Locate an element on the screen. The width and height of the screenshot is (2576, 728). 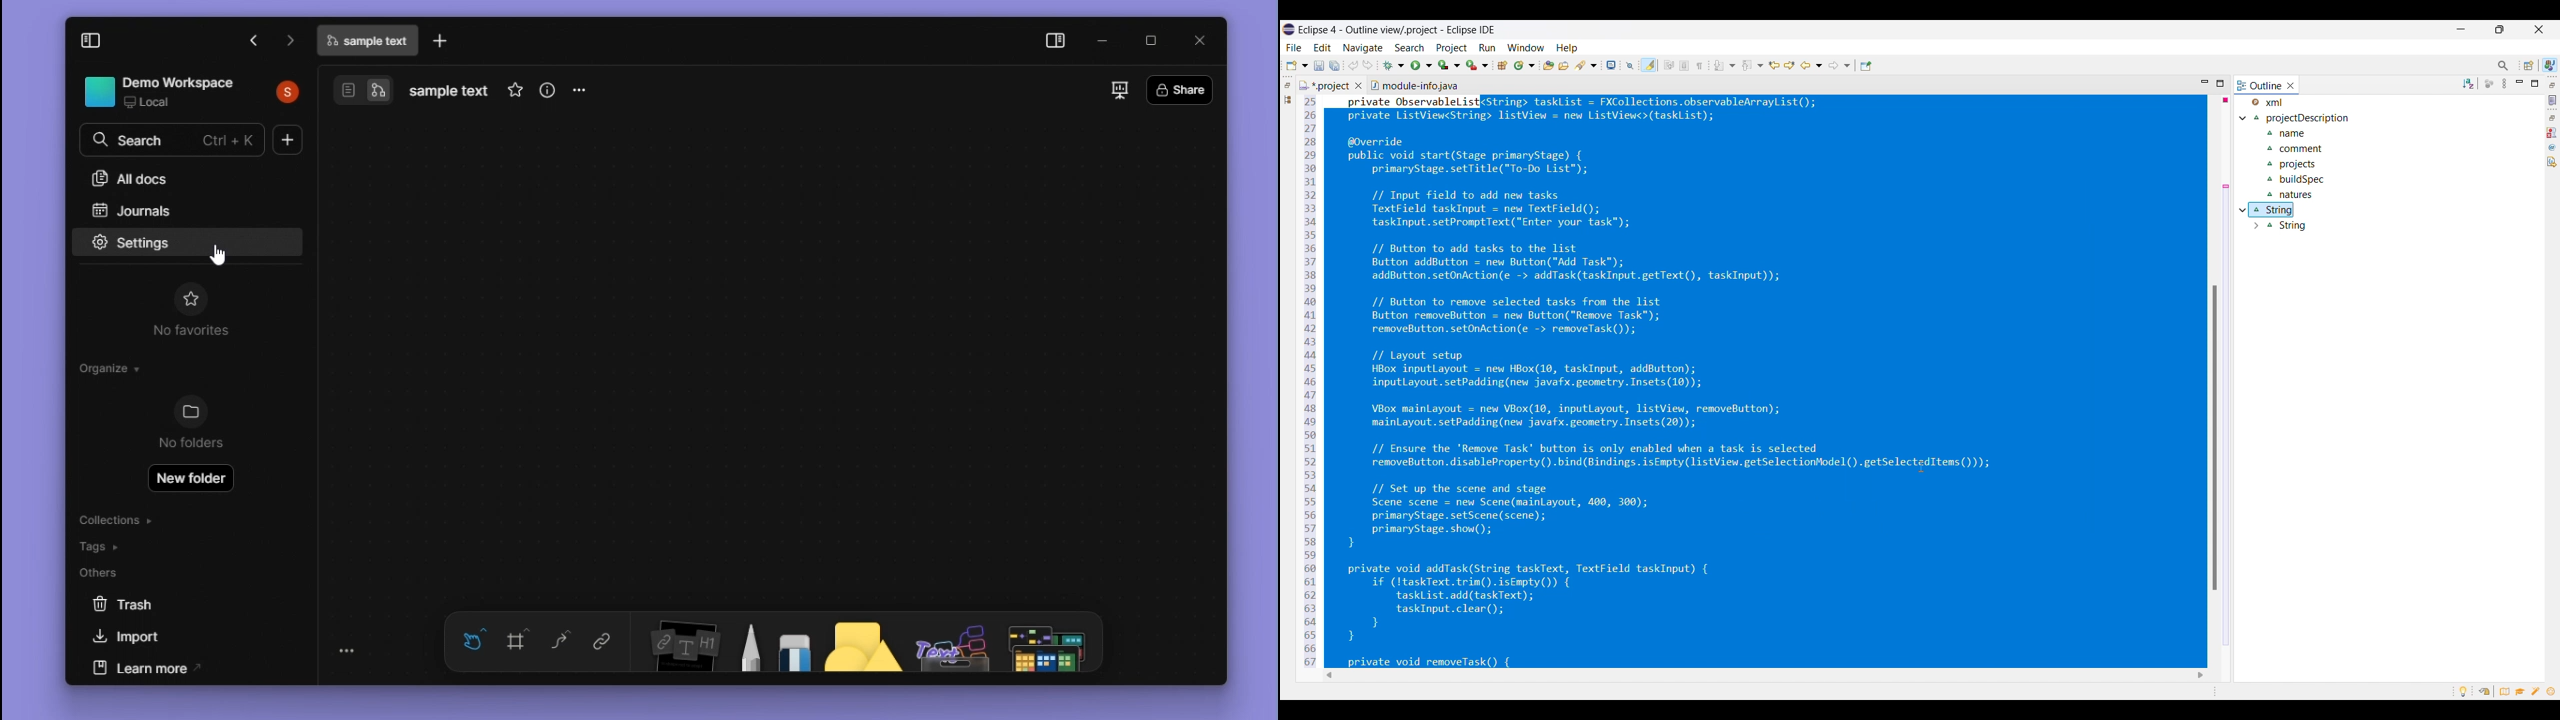
account icon is located at coordinates (285, 93).